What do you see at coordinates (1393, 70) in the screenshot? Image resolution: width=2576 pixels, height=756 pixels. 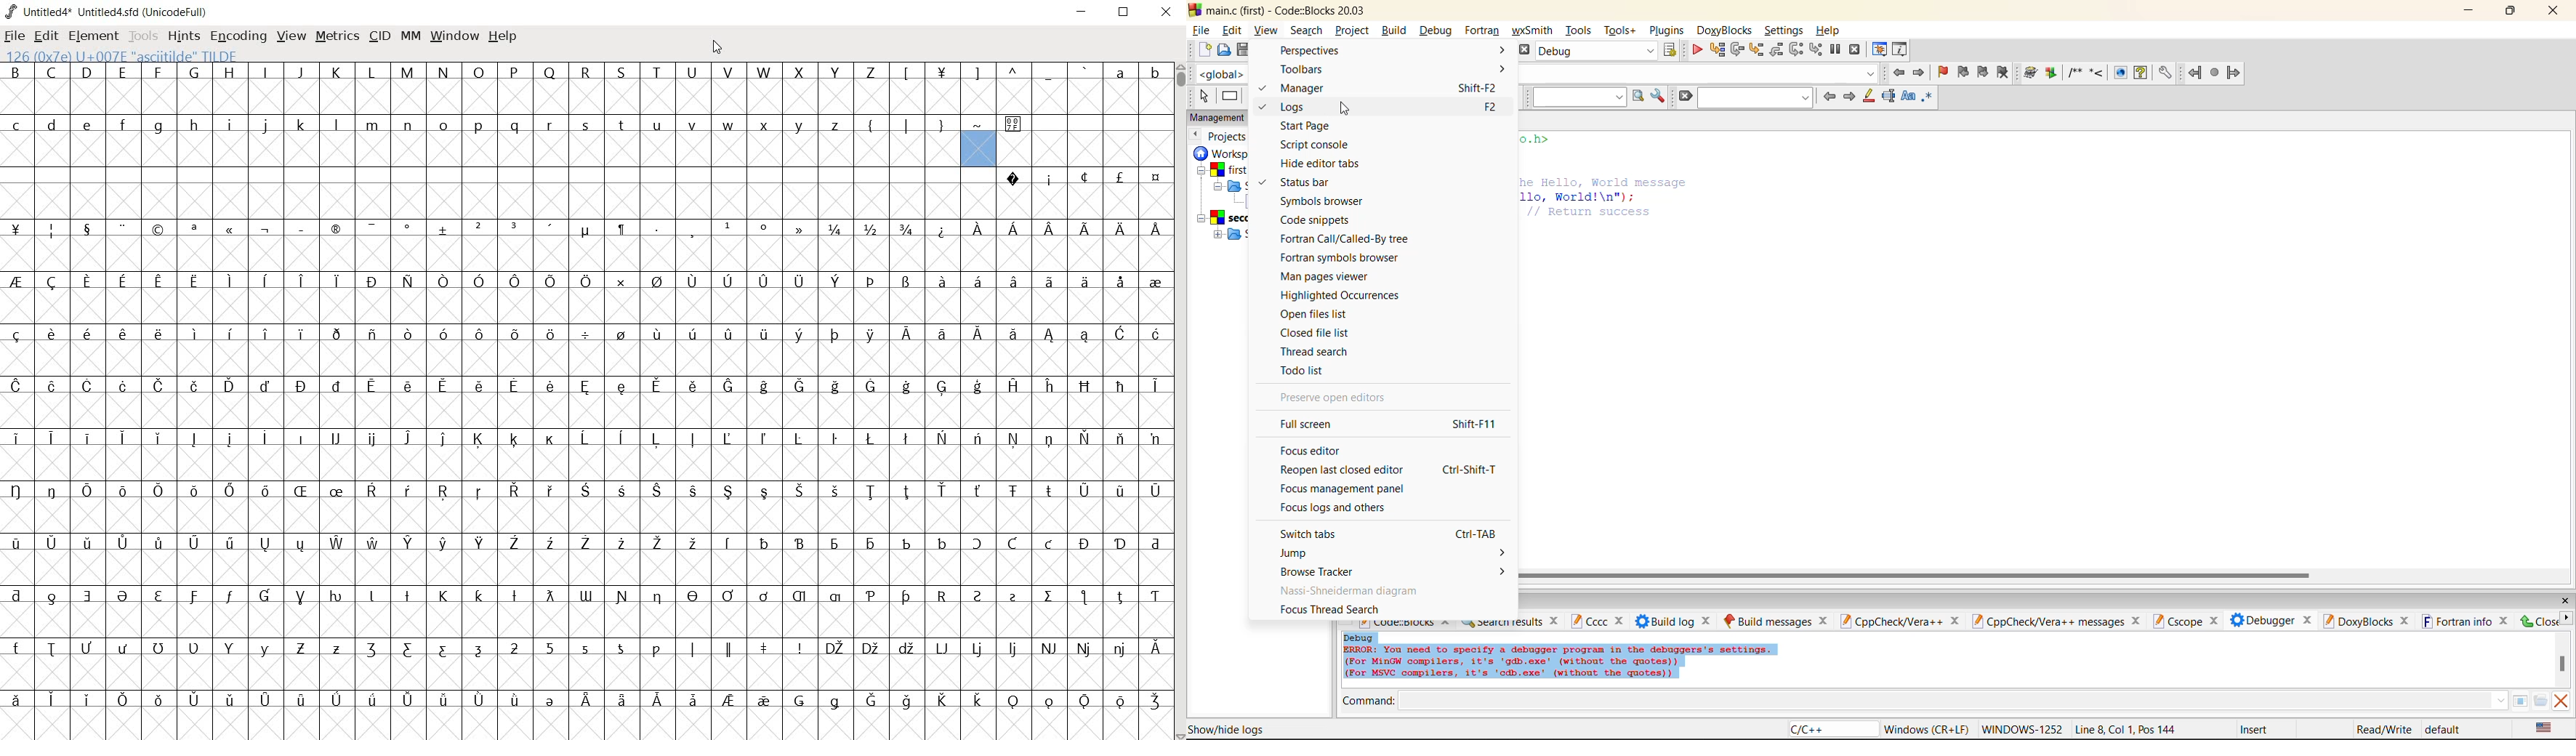 I see `toolbars` at bounding box center [1393, 70].